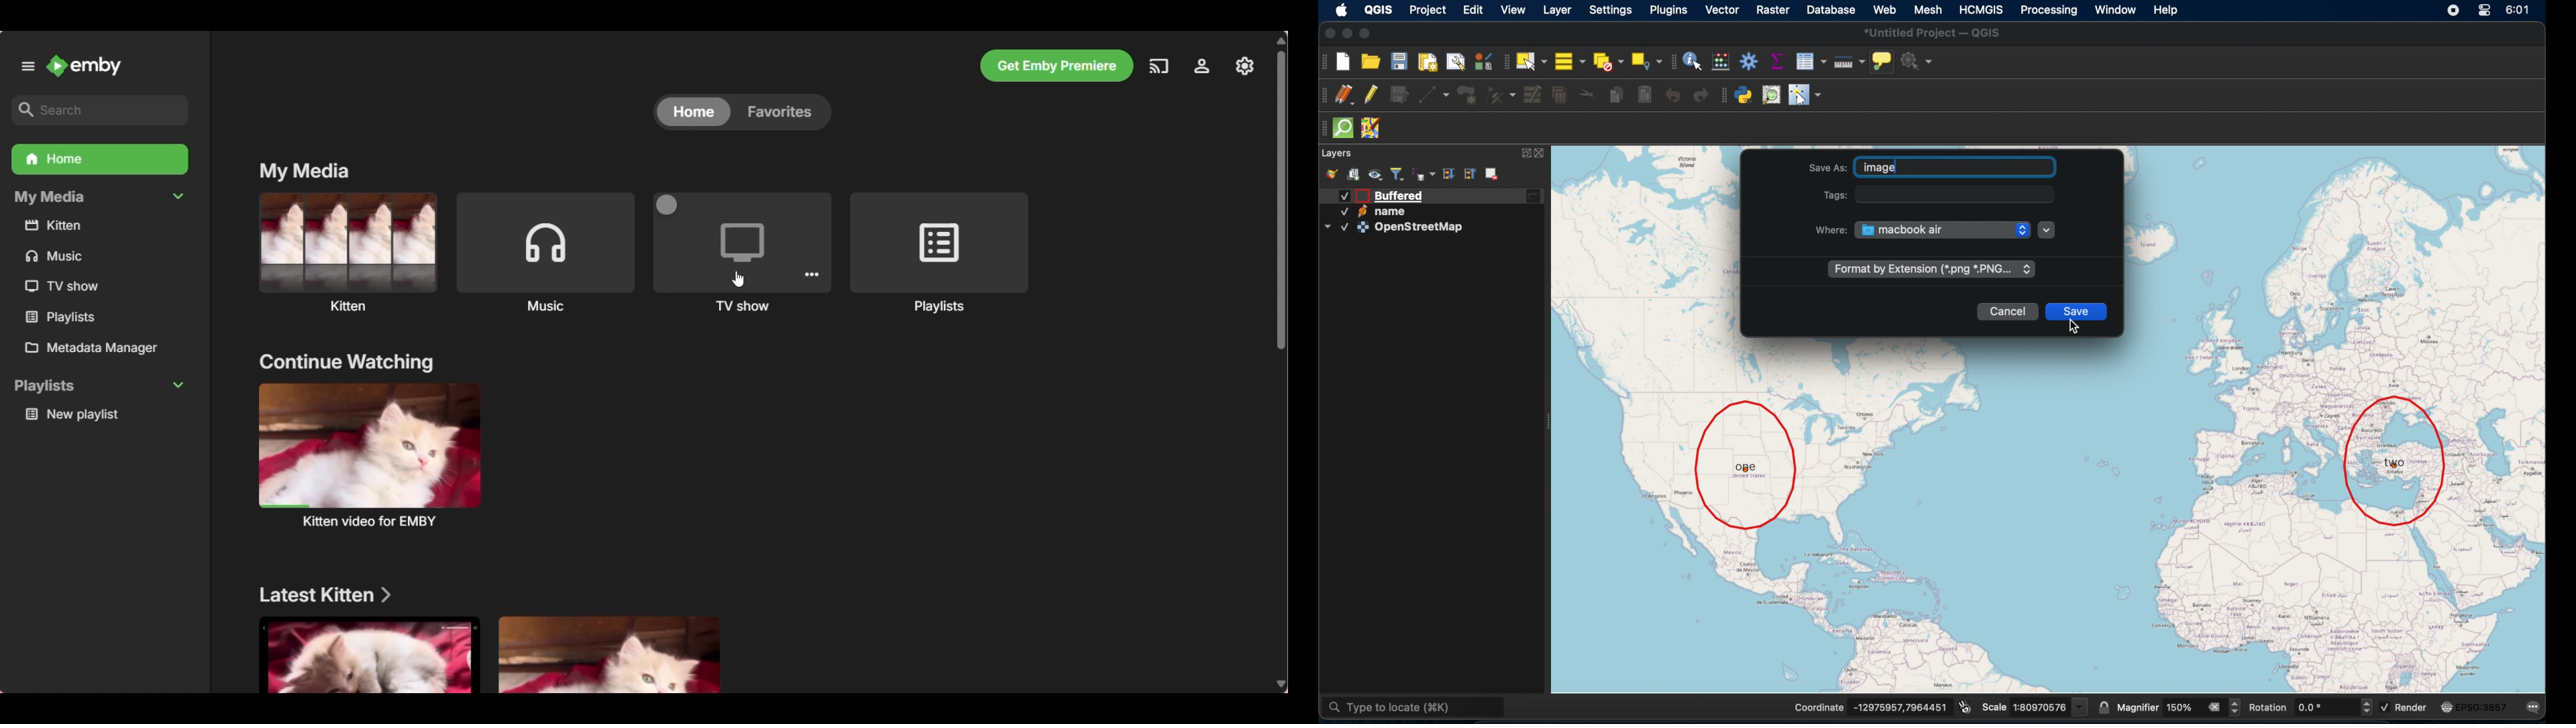  What do you see at coordinates (1244, 66) in the screenshot?
I see `Manage Emby server` at bounding box center [1244, 66].